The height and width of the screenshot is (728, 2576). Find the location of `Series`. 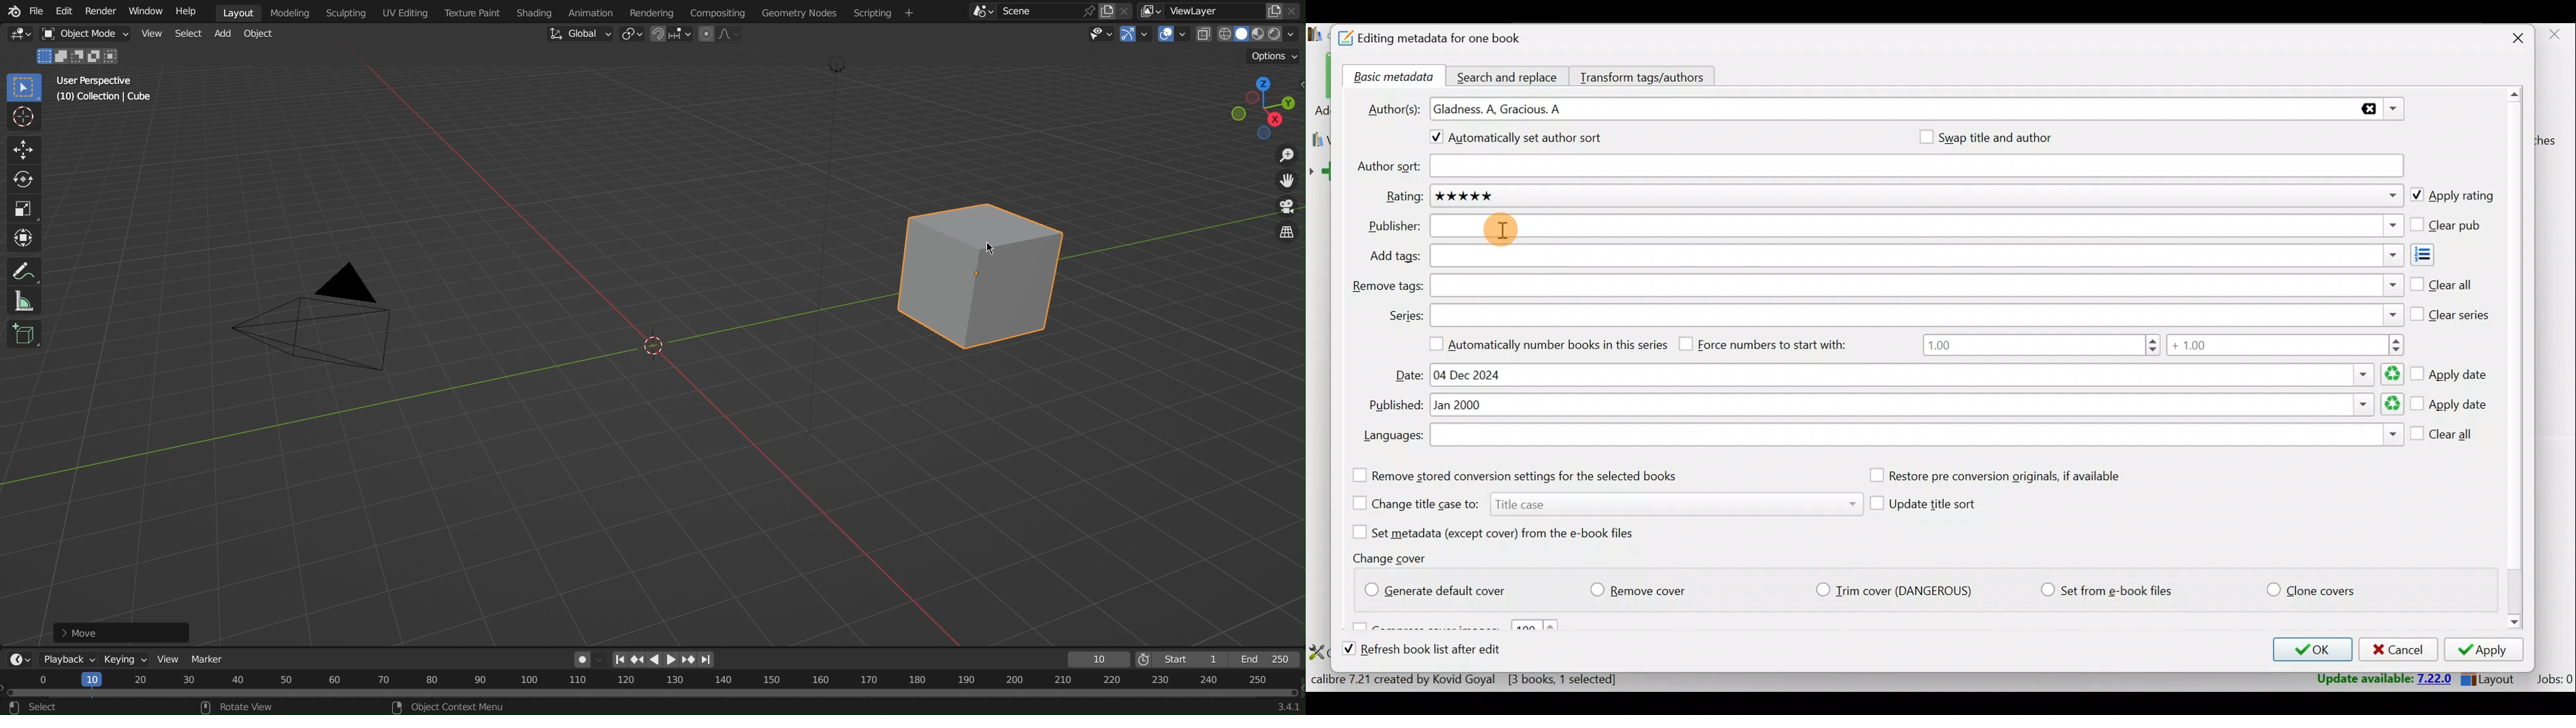

Series is located at coordinates (1918, 314).